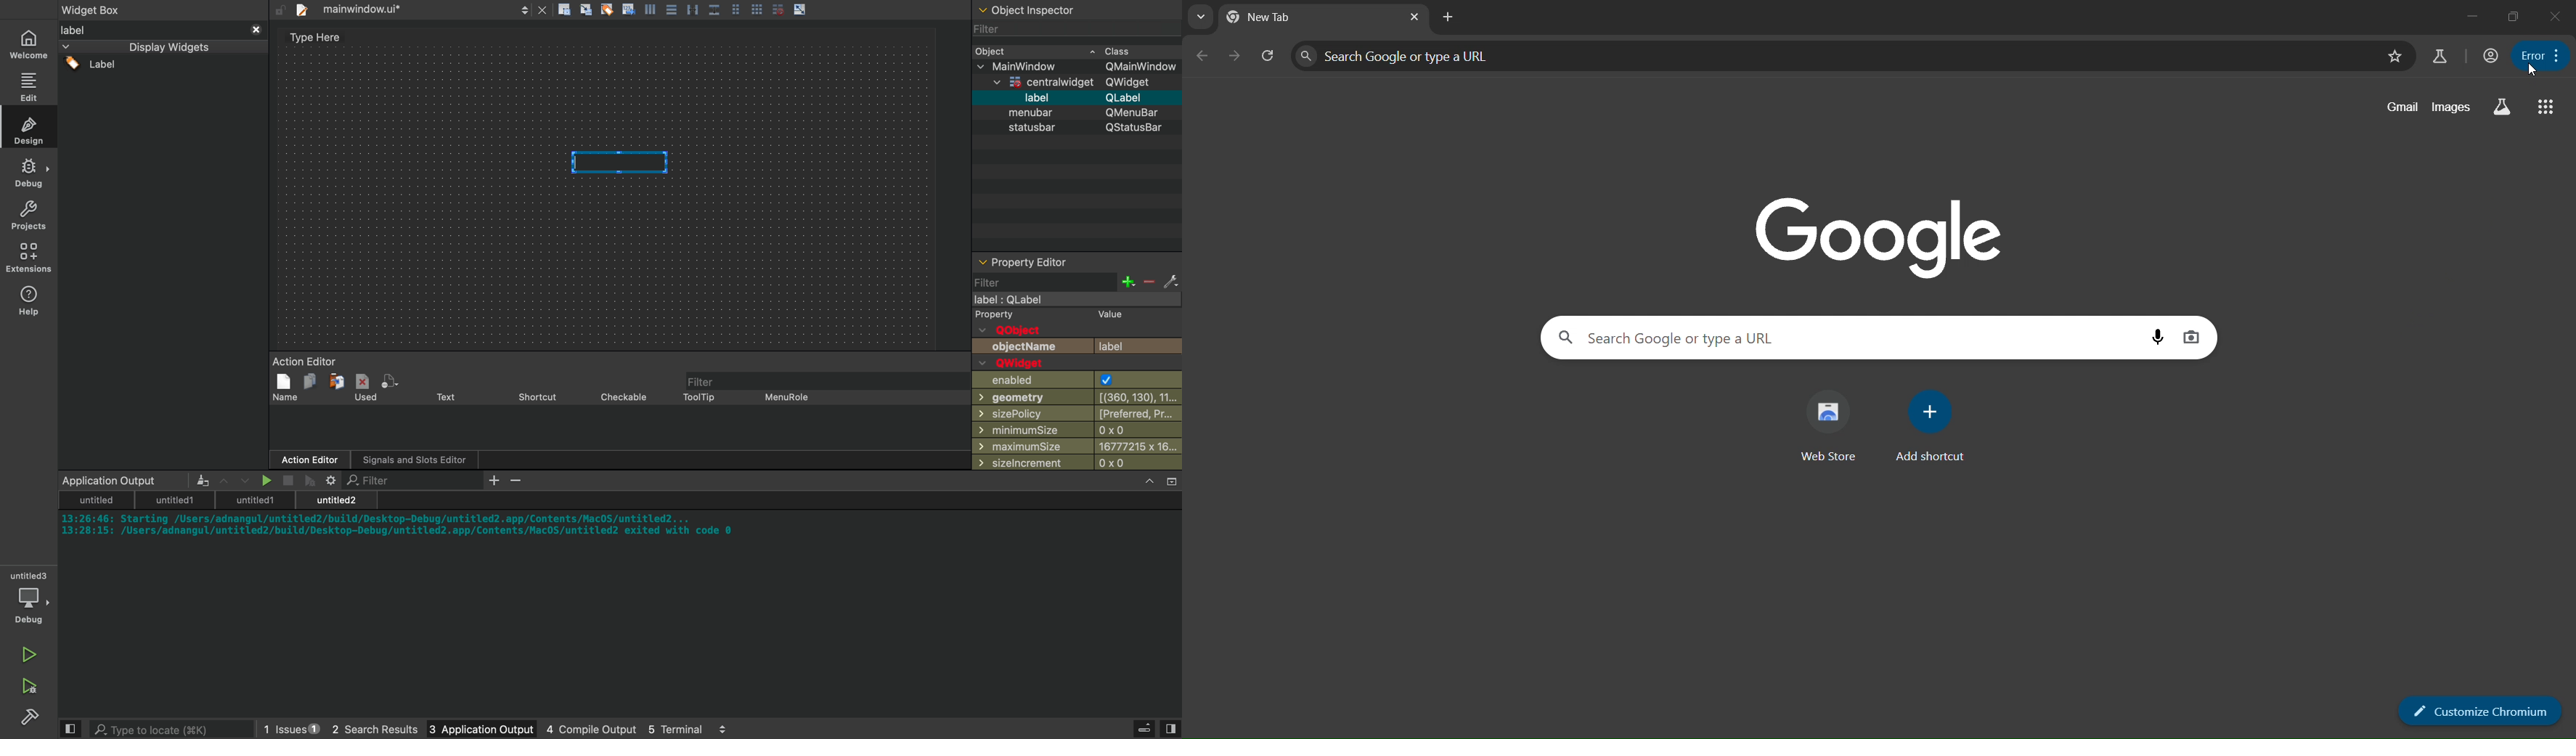  What do you see at coordinates (2438, 56) in the screenshot?
I see `search labs` at bounding box center [2438, 56].